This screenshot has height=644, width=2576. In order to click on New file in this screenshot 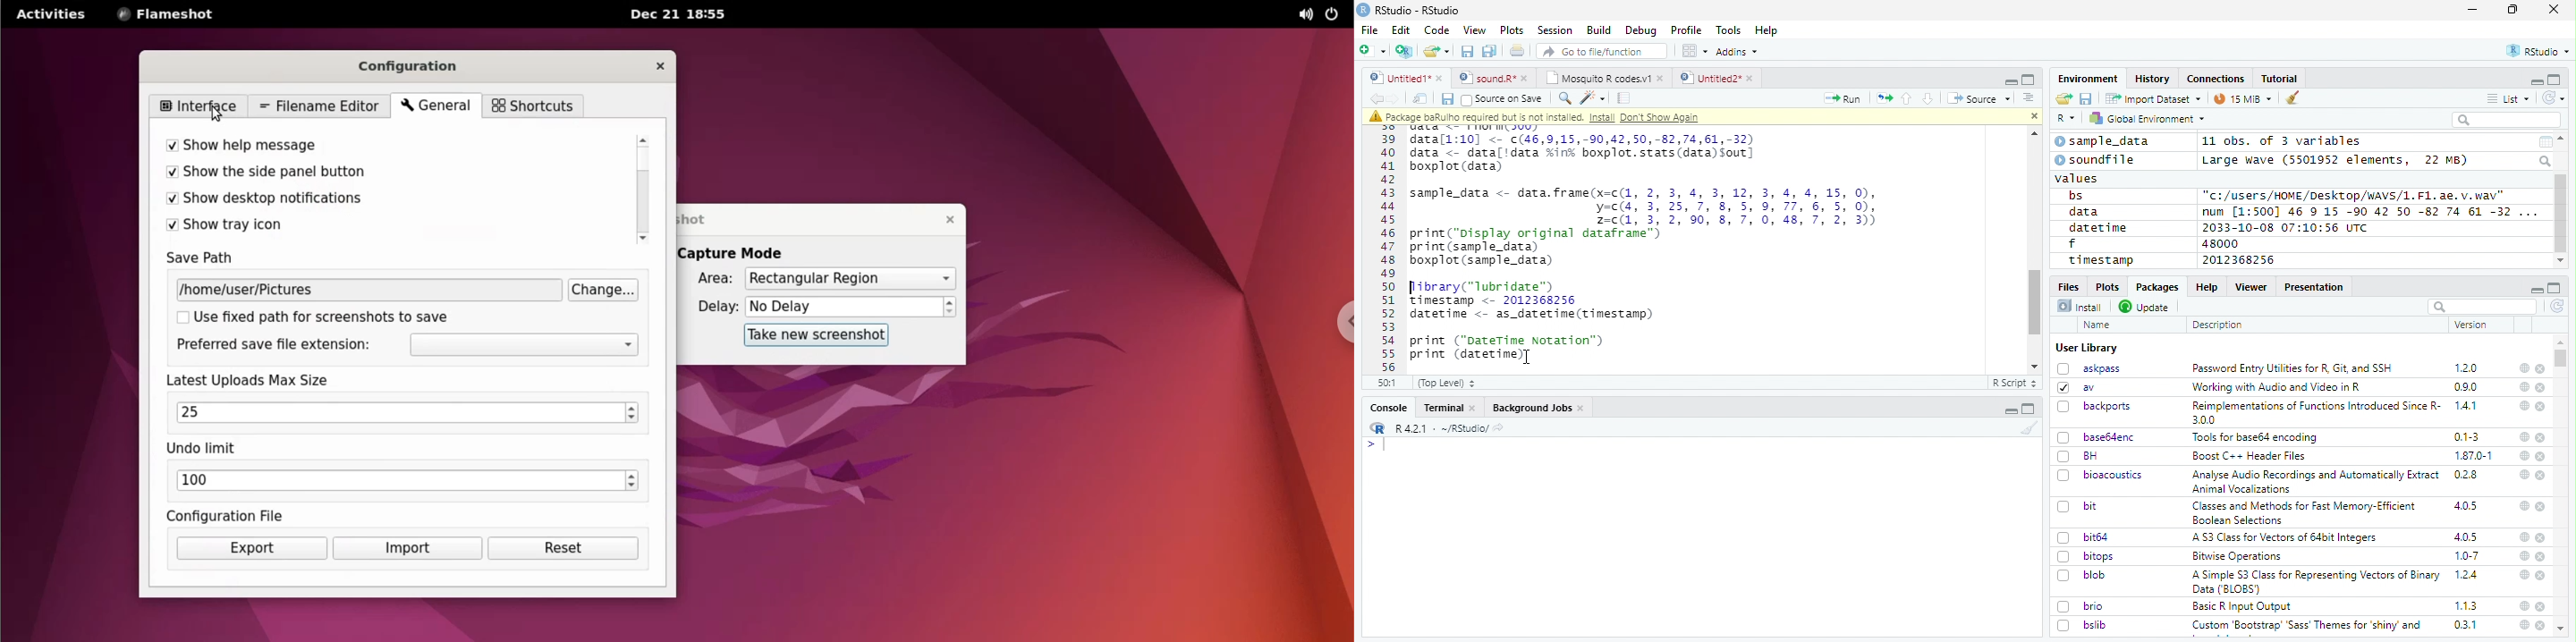, I will do `click(1374, 51)`.